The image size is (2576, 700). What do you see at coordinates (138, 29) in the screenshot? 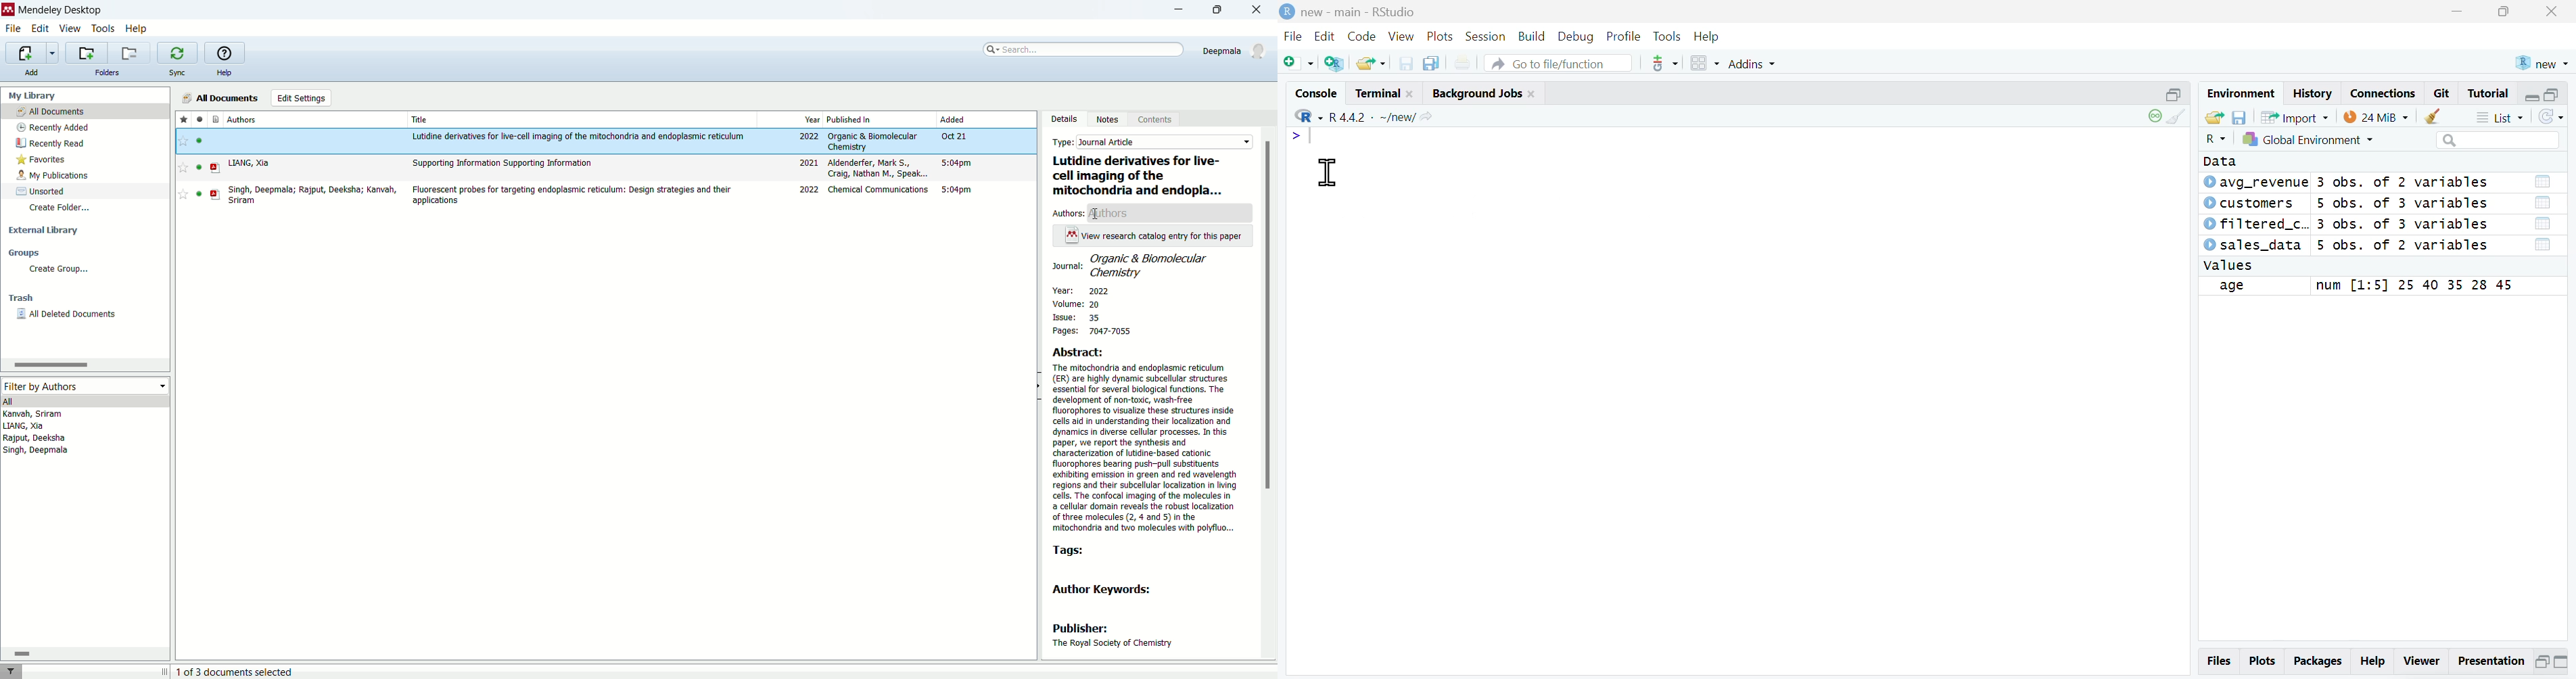
I see `help` at bounding box center [138, 29].